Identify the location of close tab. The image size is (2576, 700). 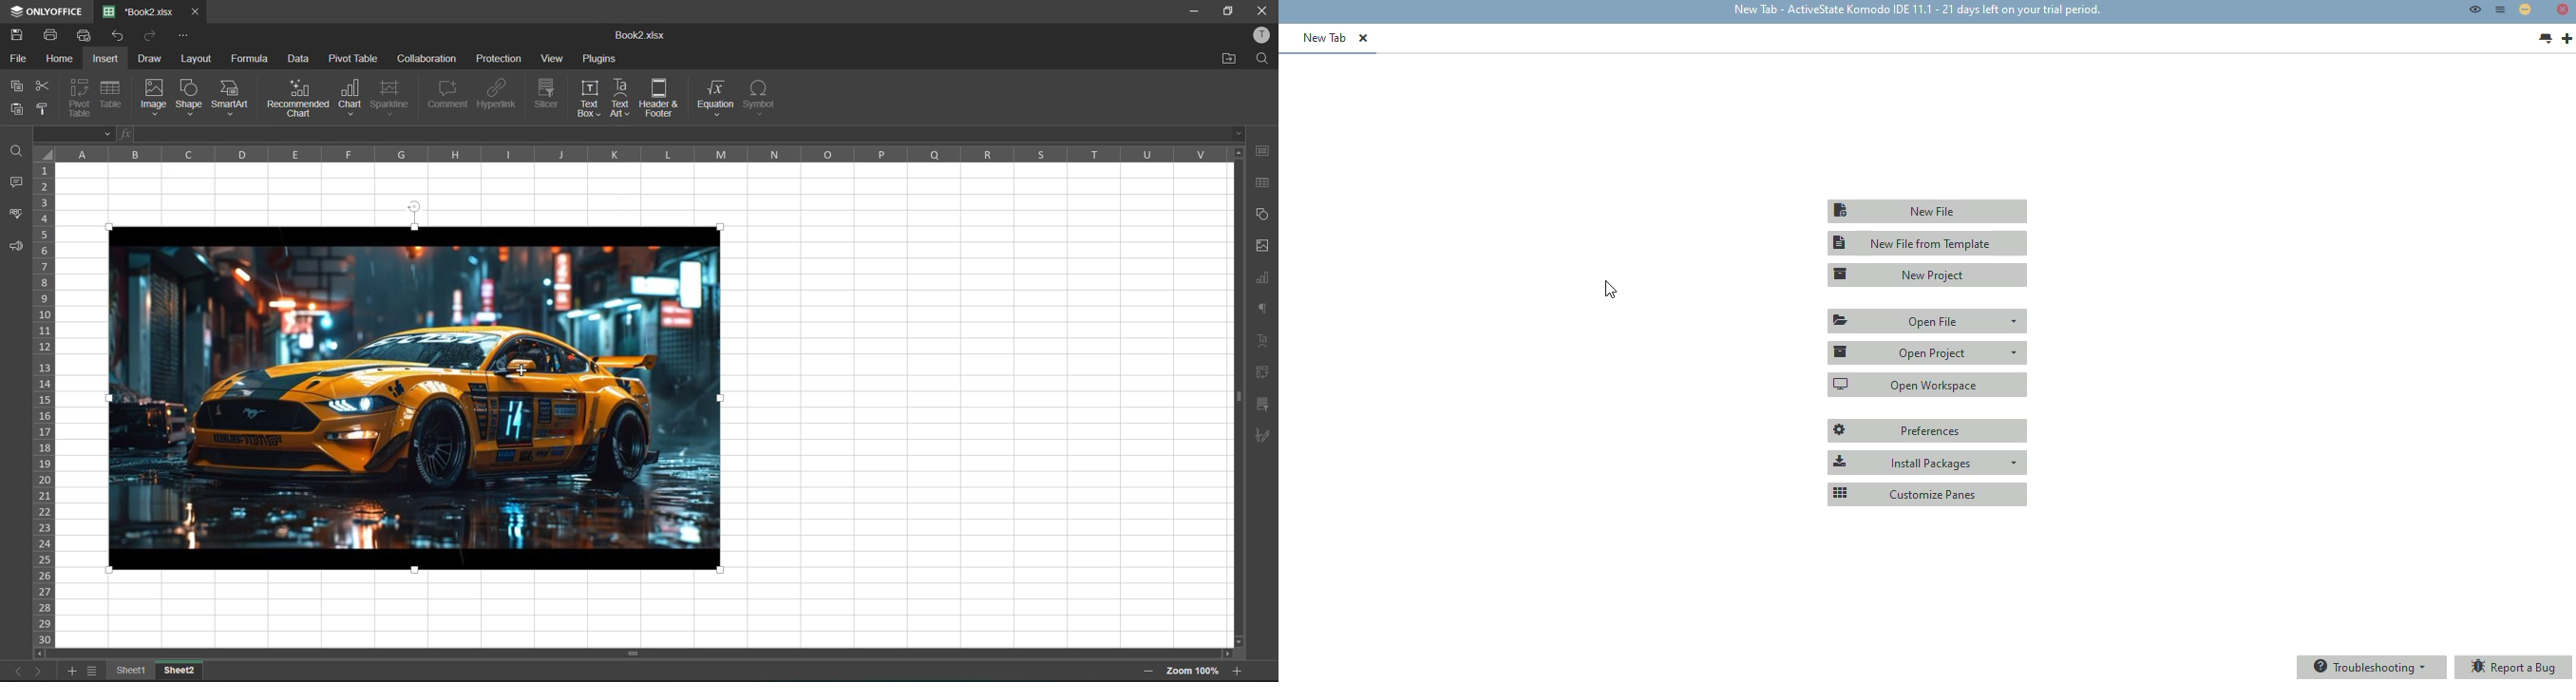
(196, 13).